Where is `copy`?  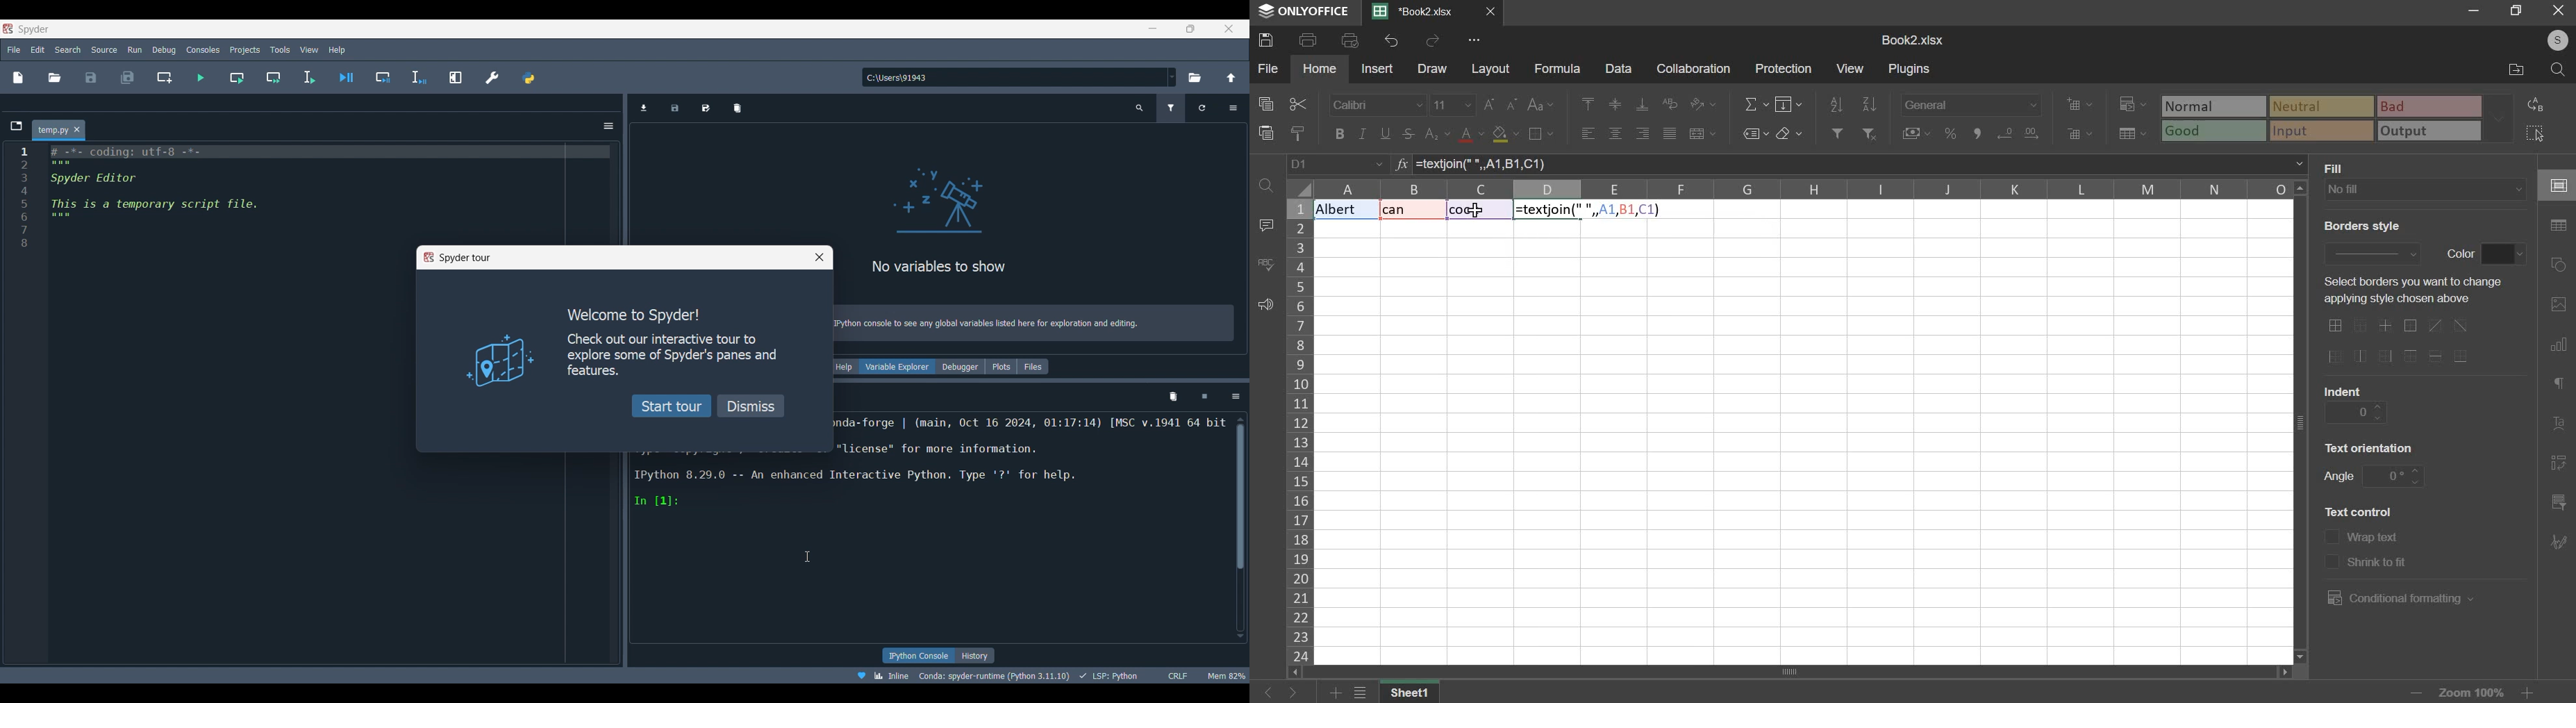
copy is located at coordinates (739, 107).